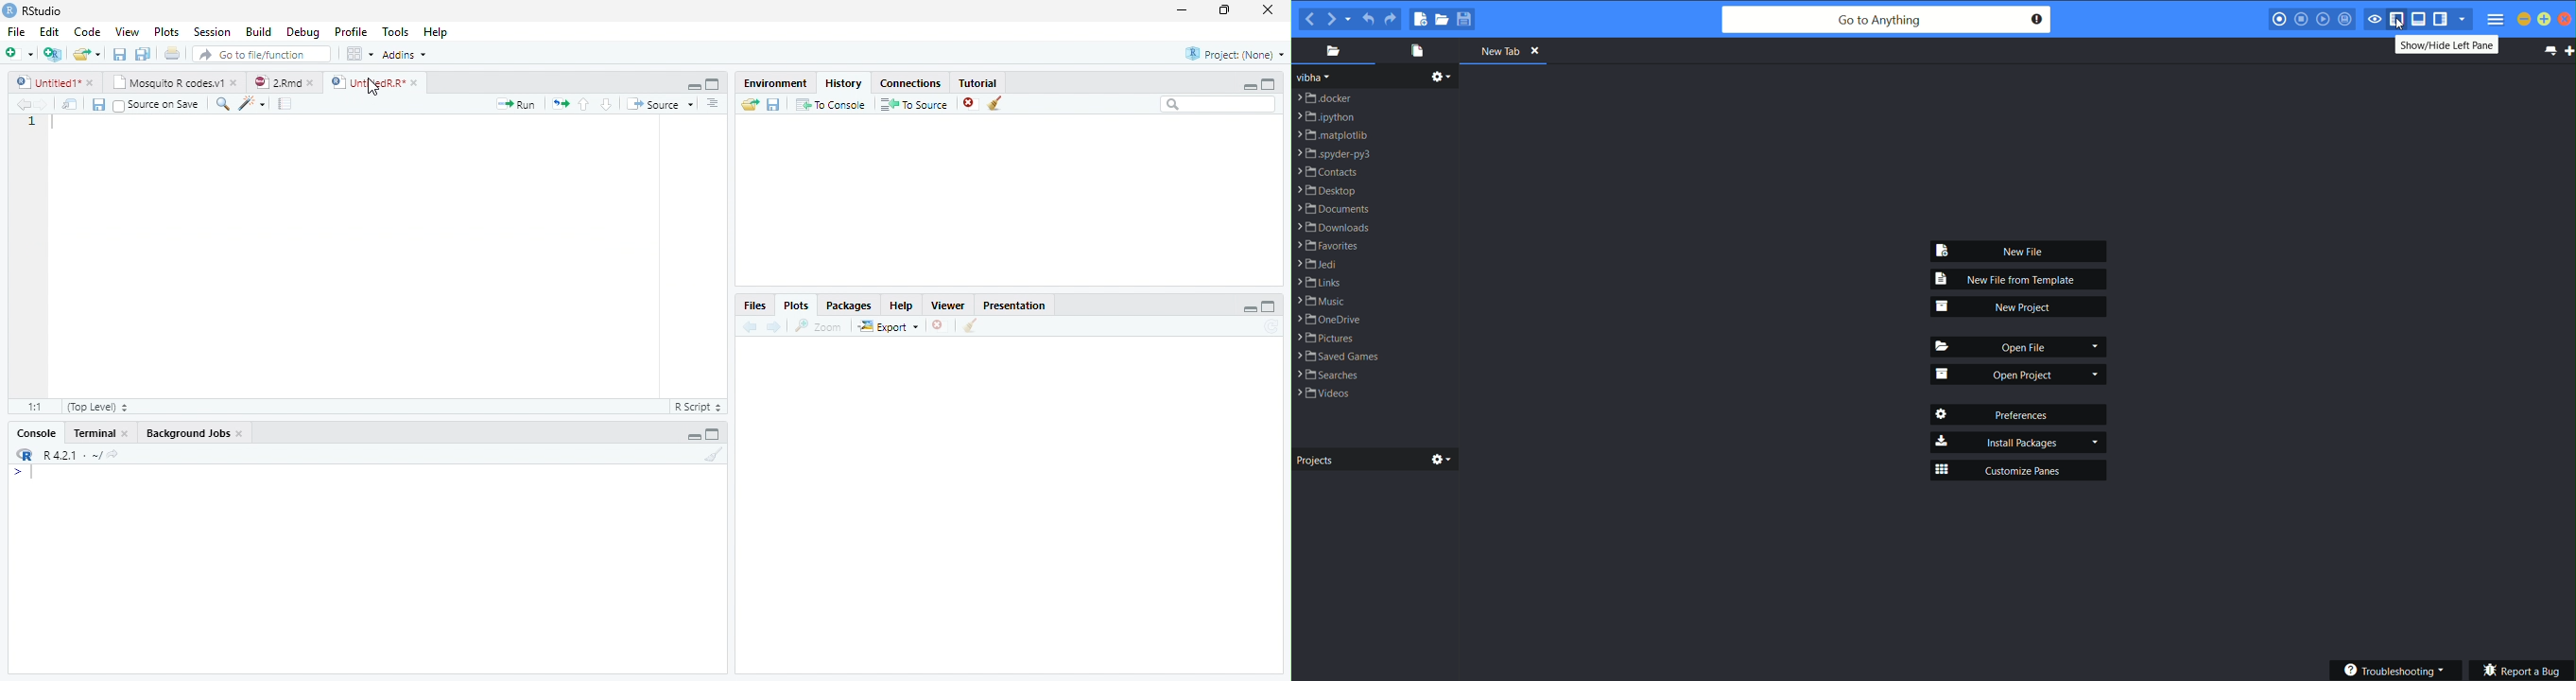 This screenshot has width=2576, height=700. I want to click on close, so click(1268, 9).